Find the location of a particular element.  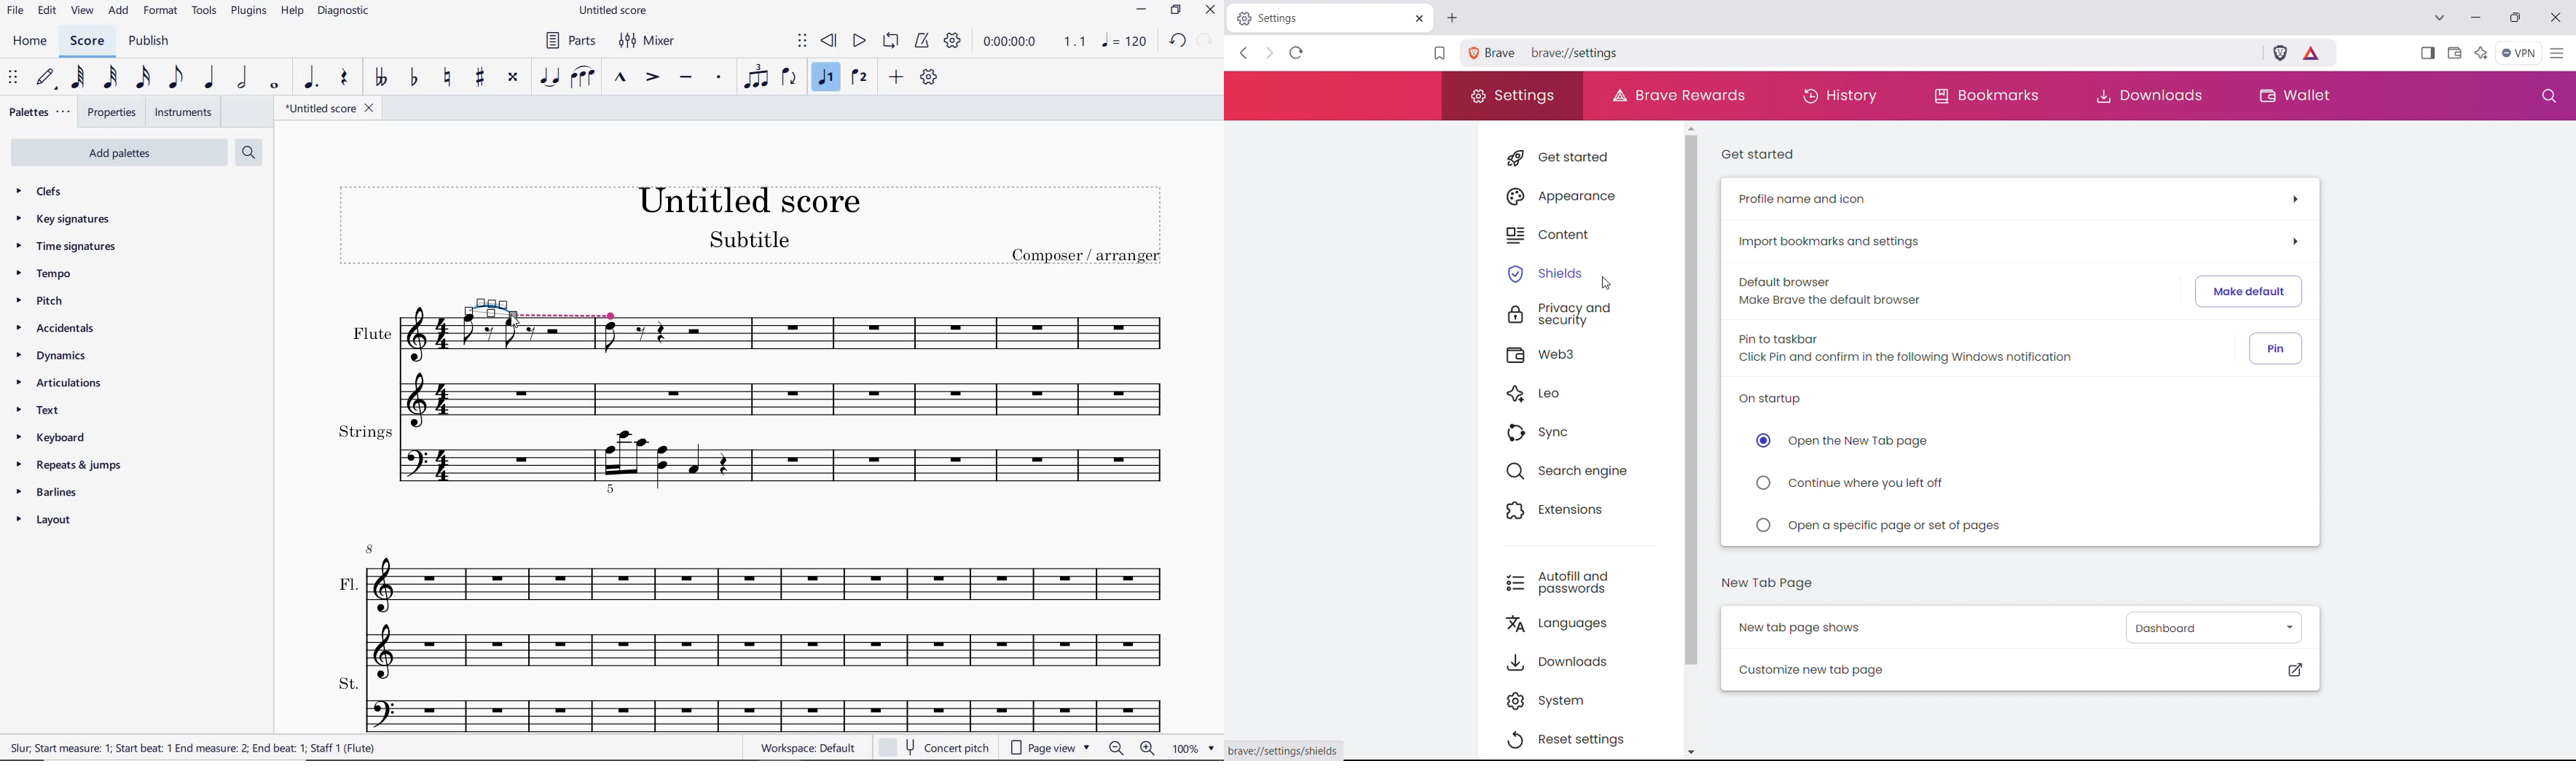

restore down is located at coordinates (1175, 10).